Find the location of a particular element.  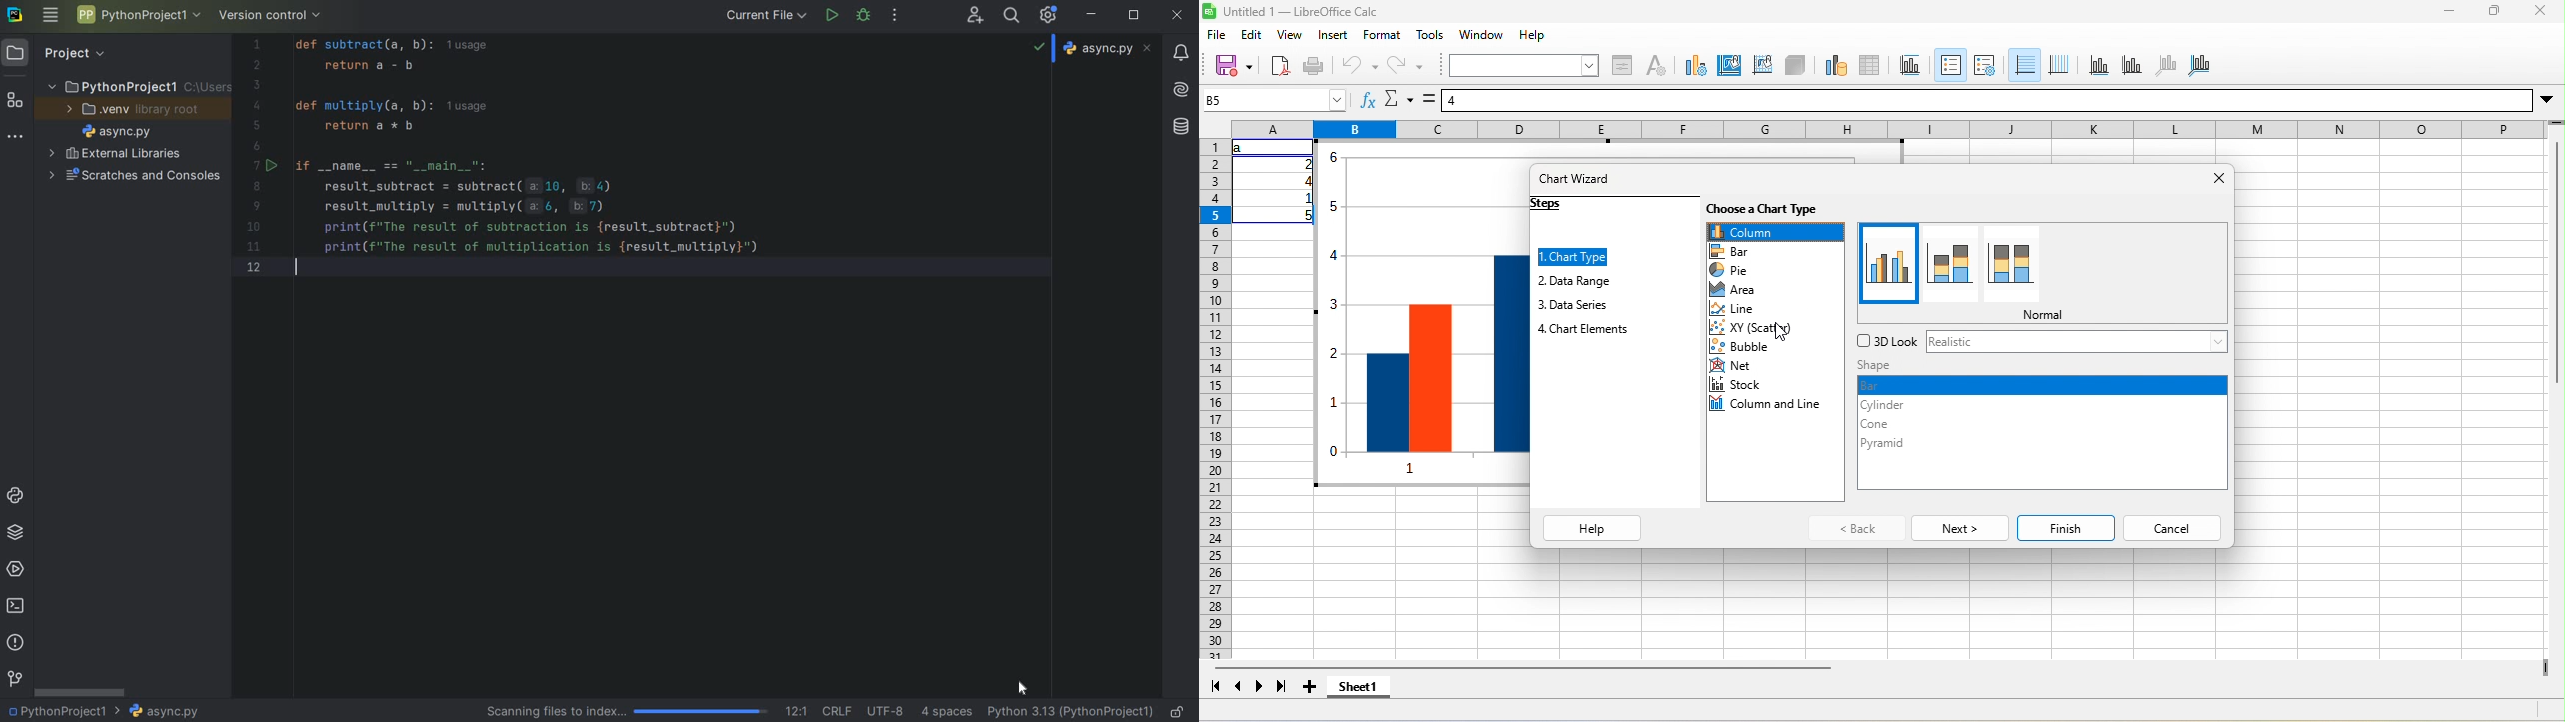

chart area is located at coordinates (1729, 67).